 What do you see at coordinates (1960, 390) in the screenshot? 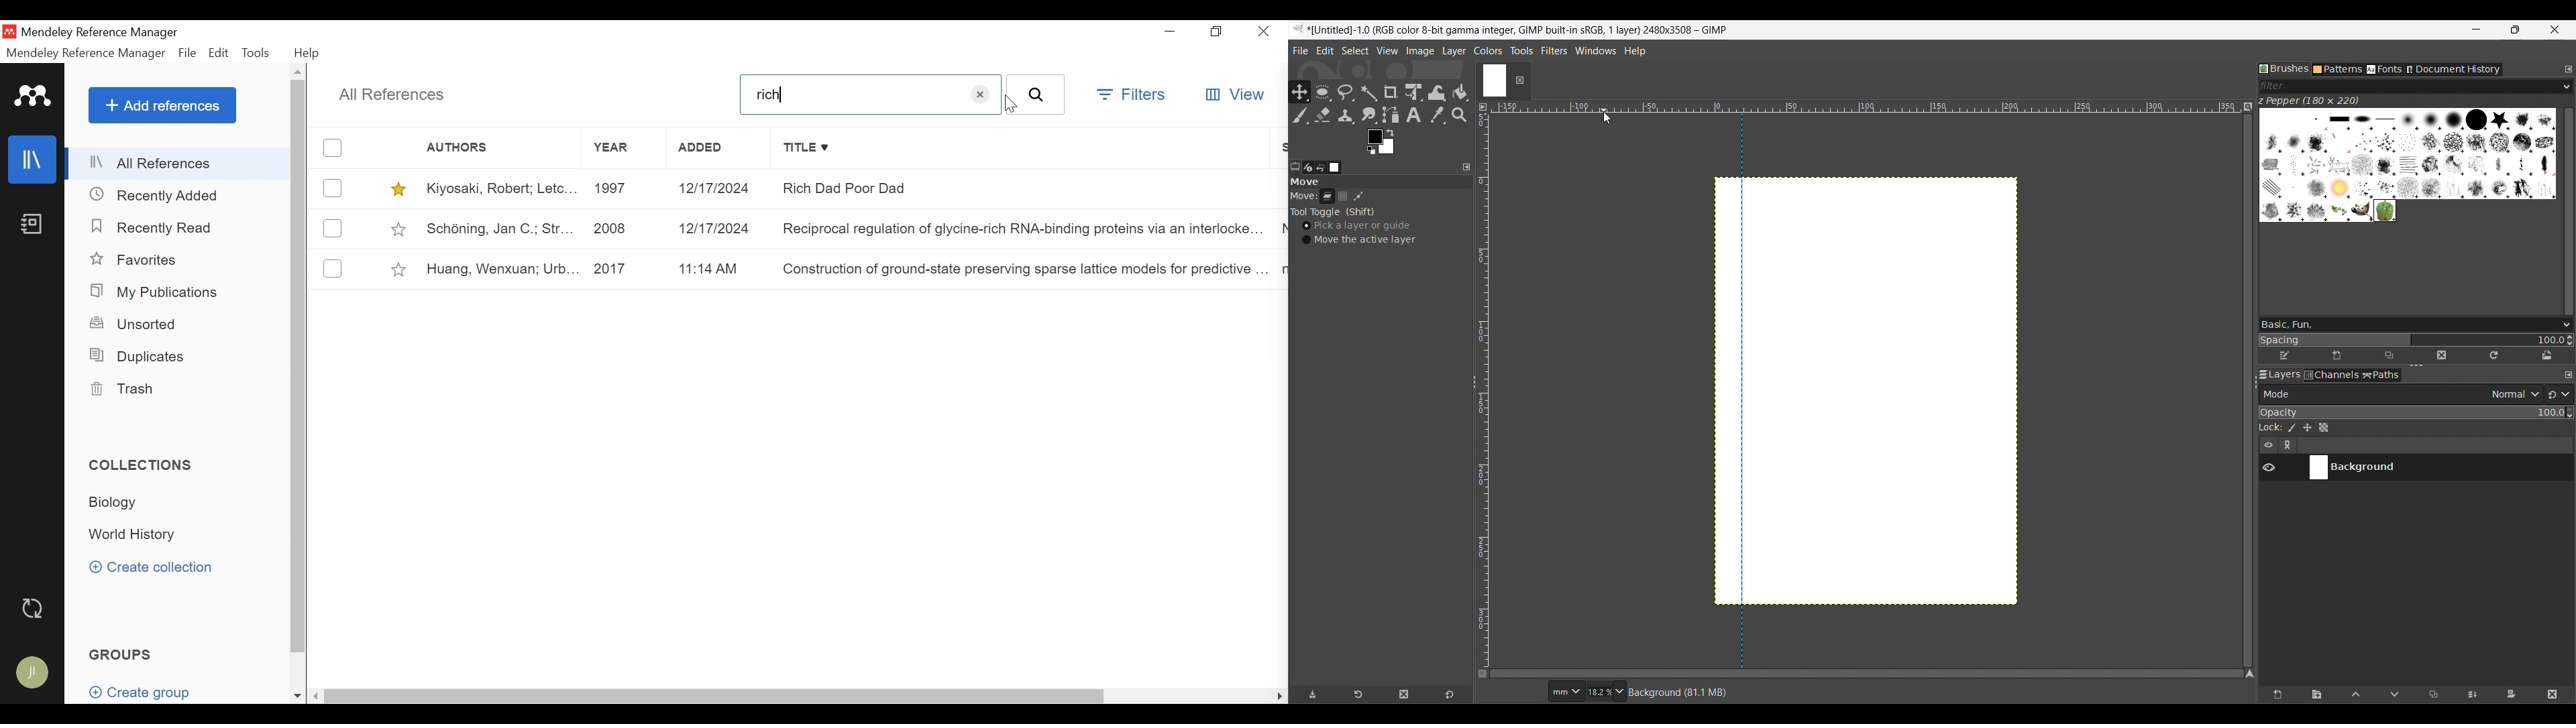
I see `Canvas space` at bounding box center [1960, 390].